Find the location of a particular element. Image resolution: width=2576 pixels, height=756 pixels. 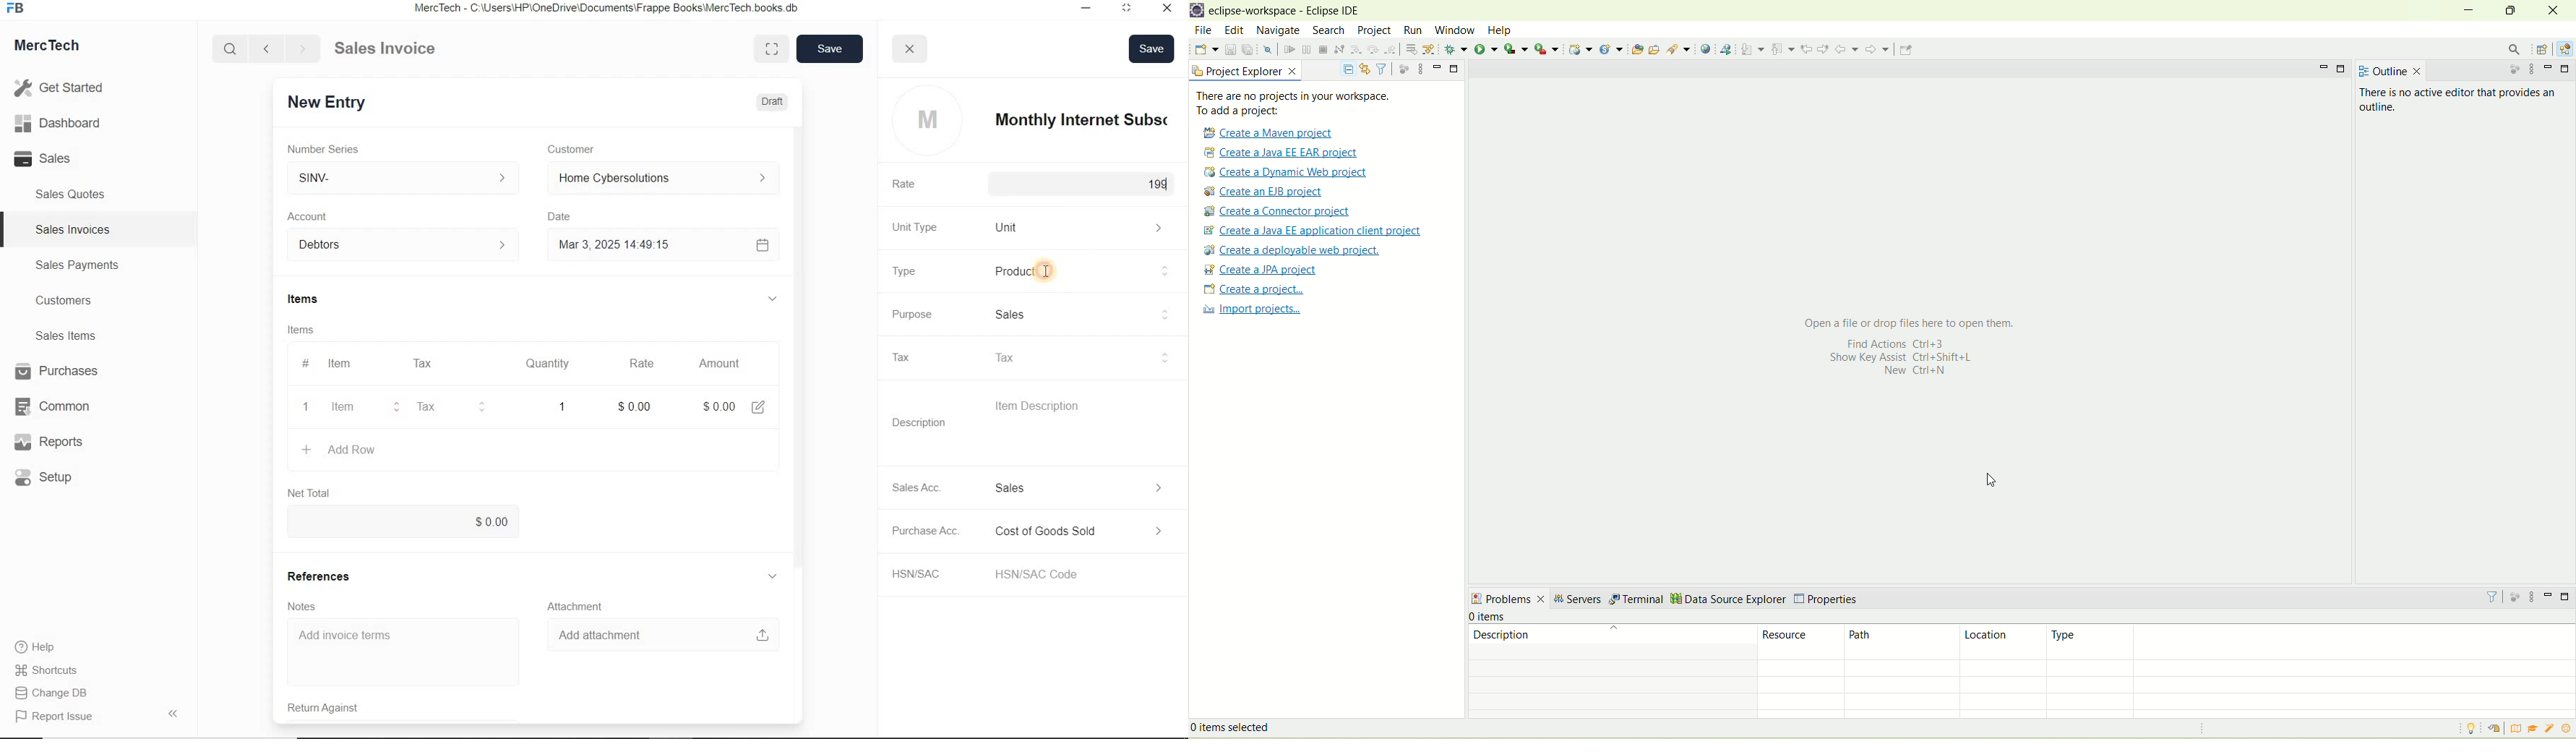

Sales Acc. is located at coordinates (920, 487).